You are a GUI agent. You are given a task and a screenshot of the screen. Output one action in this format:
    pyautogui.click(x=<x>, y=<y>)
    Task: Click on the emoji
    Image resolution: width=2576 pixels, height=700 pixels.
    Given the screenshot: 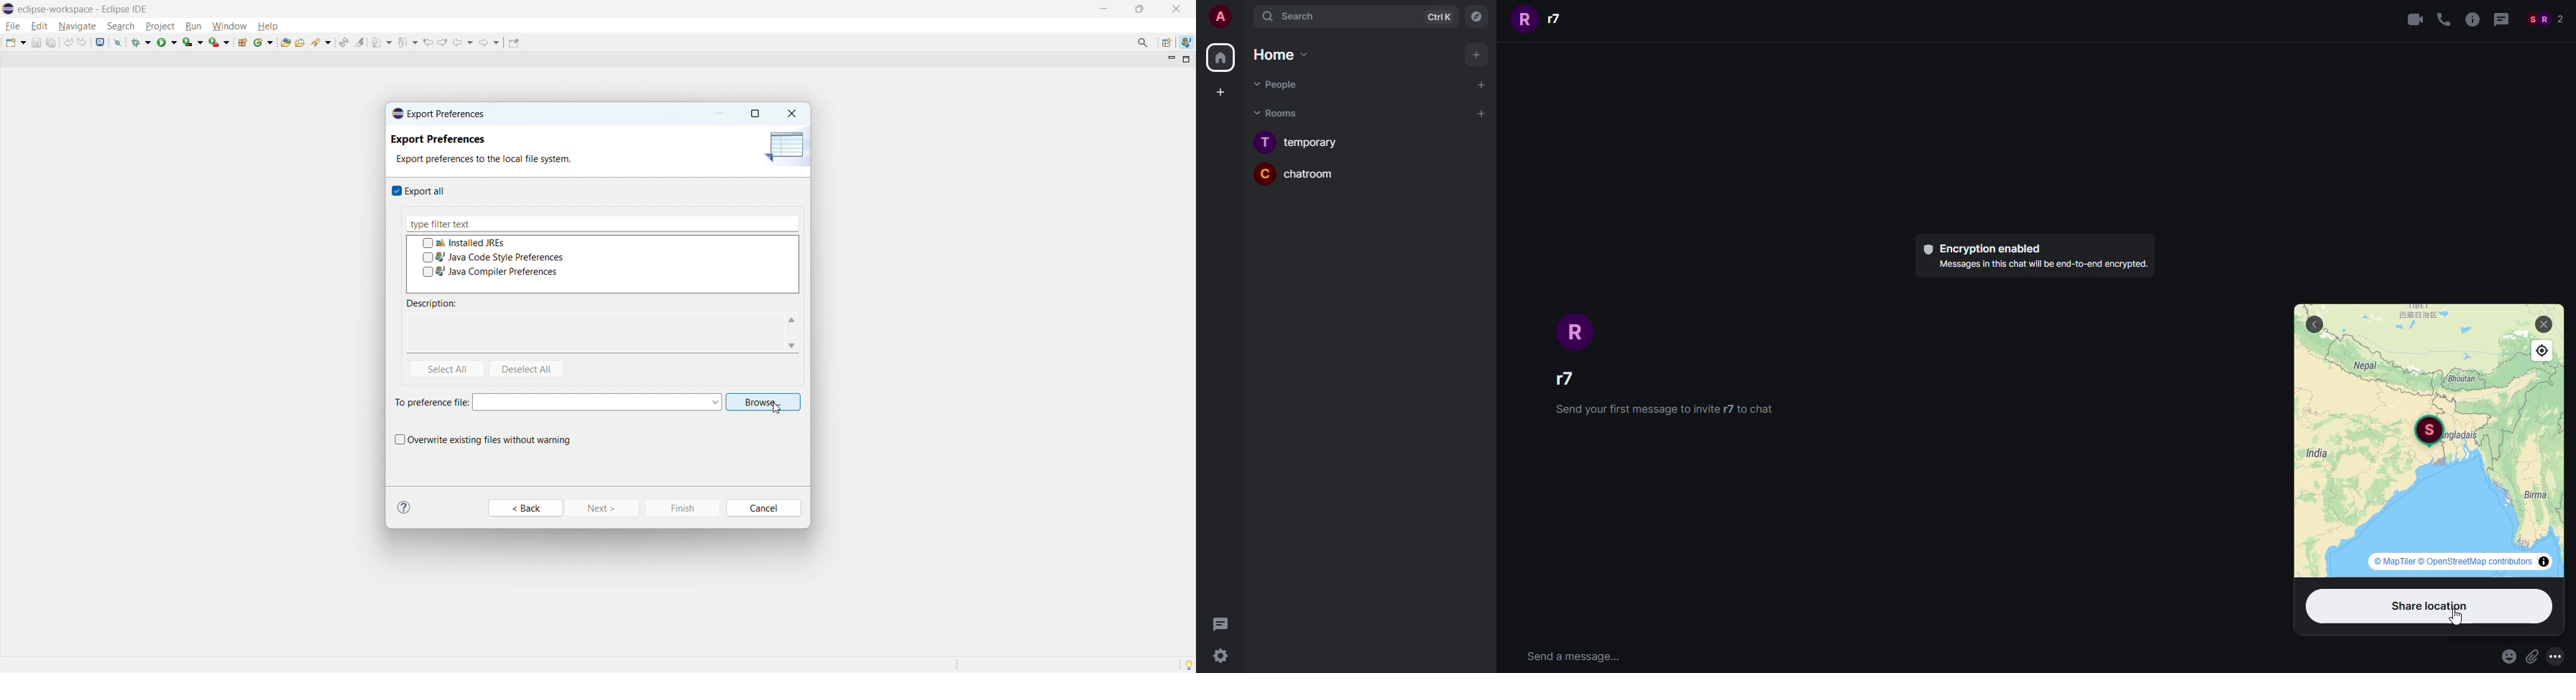 What is the action you would take?
    pyautogui.click(x=2506, y=657)
    